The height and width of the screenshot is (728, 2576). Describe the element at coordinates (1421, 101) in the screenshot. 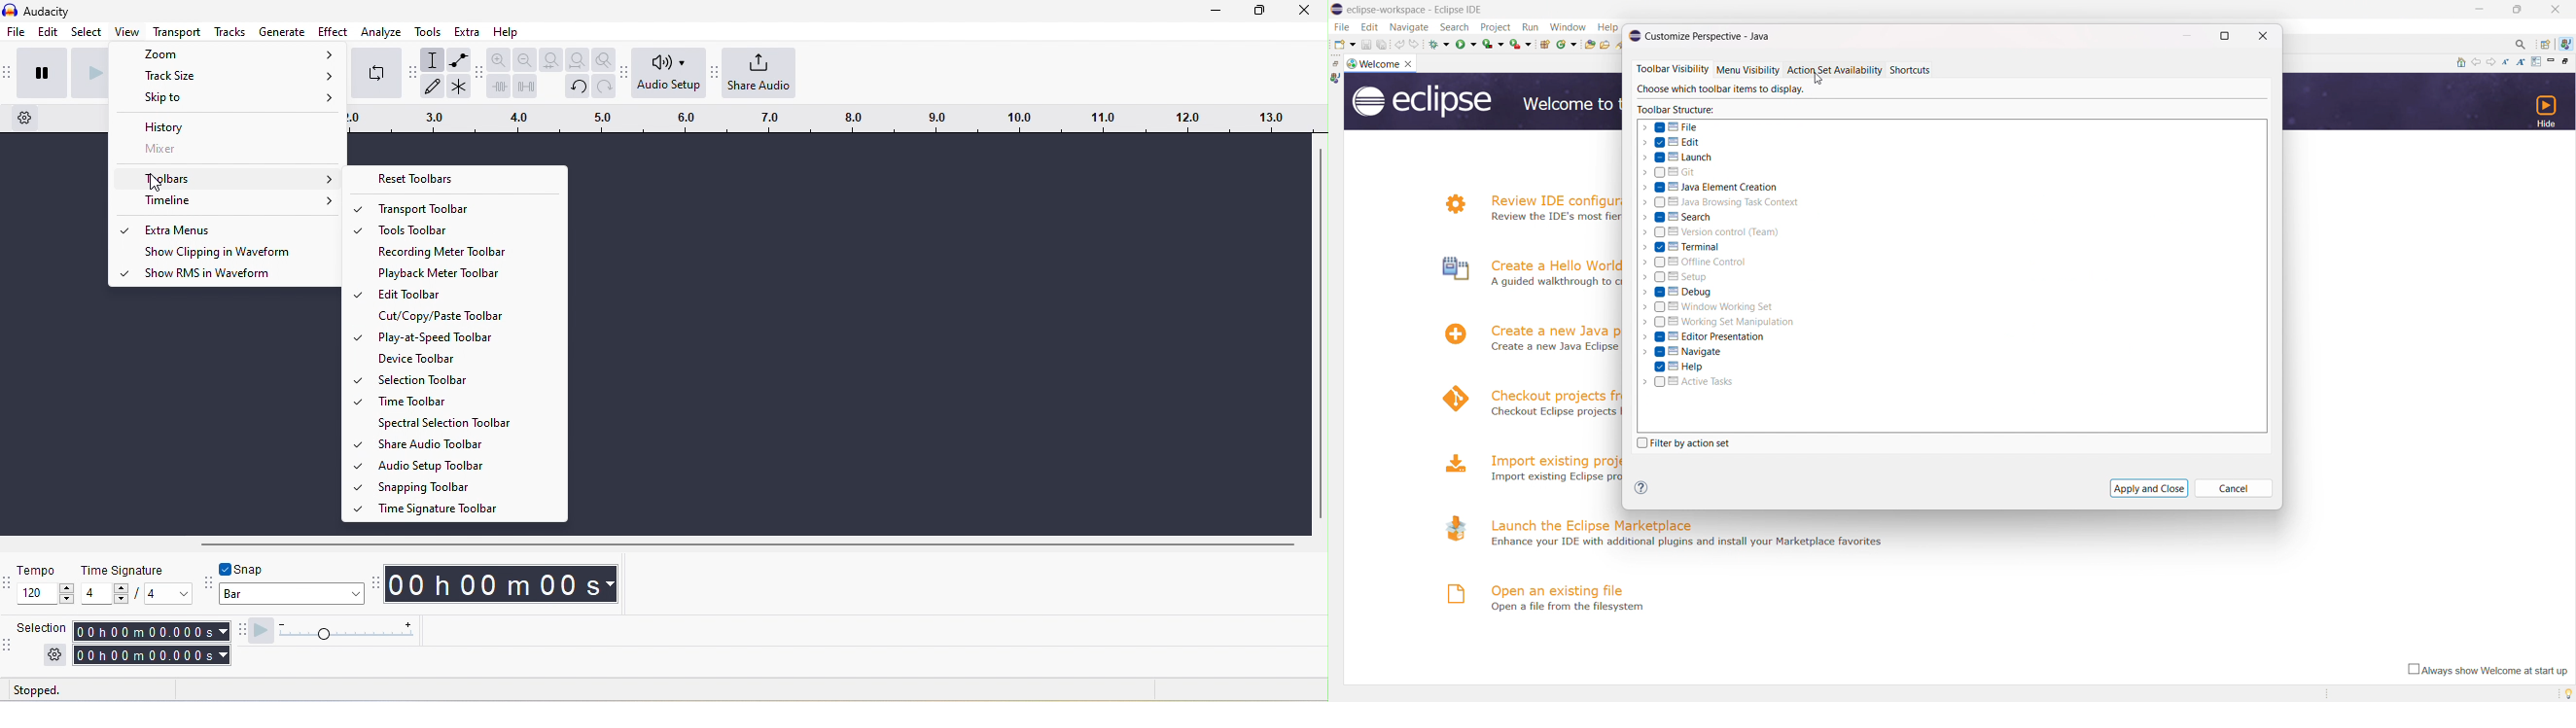

I see `logo` at that location.